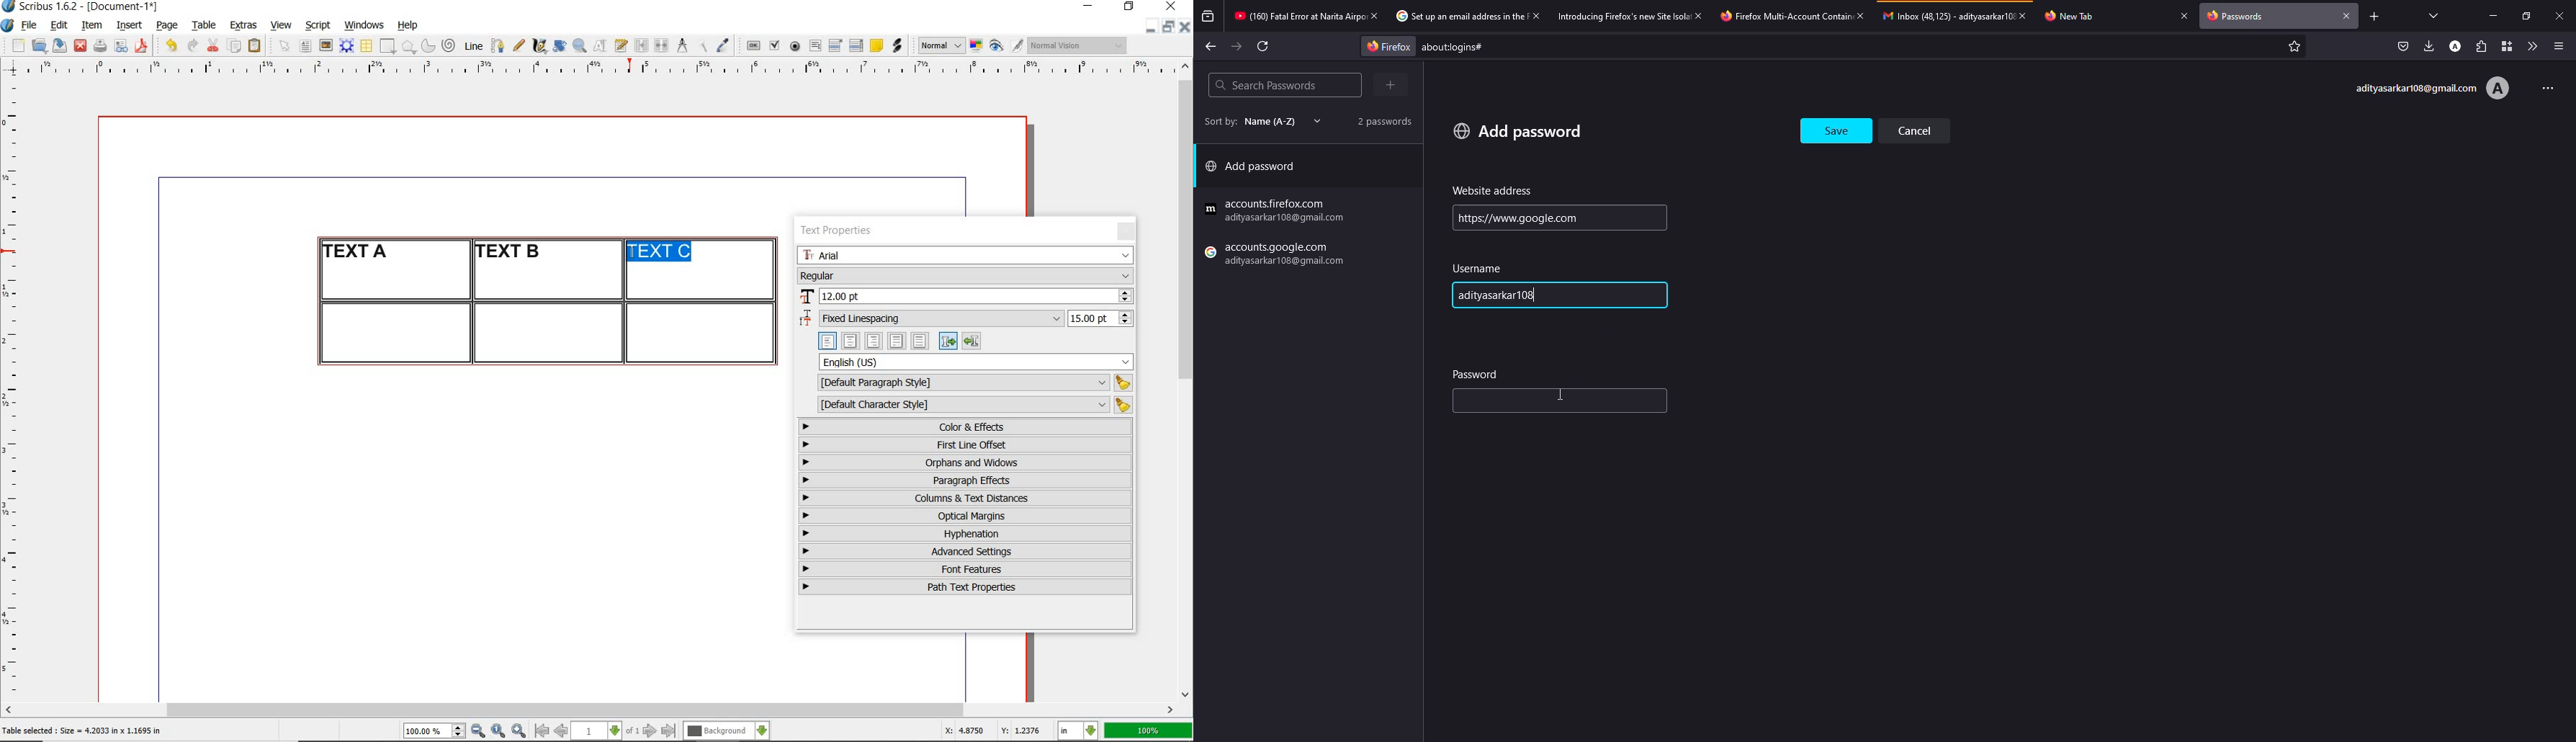  Describe the element at coordinates (1782, 16) in the screenshot. I see `tab` at that location.